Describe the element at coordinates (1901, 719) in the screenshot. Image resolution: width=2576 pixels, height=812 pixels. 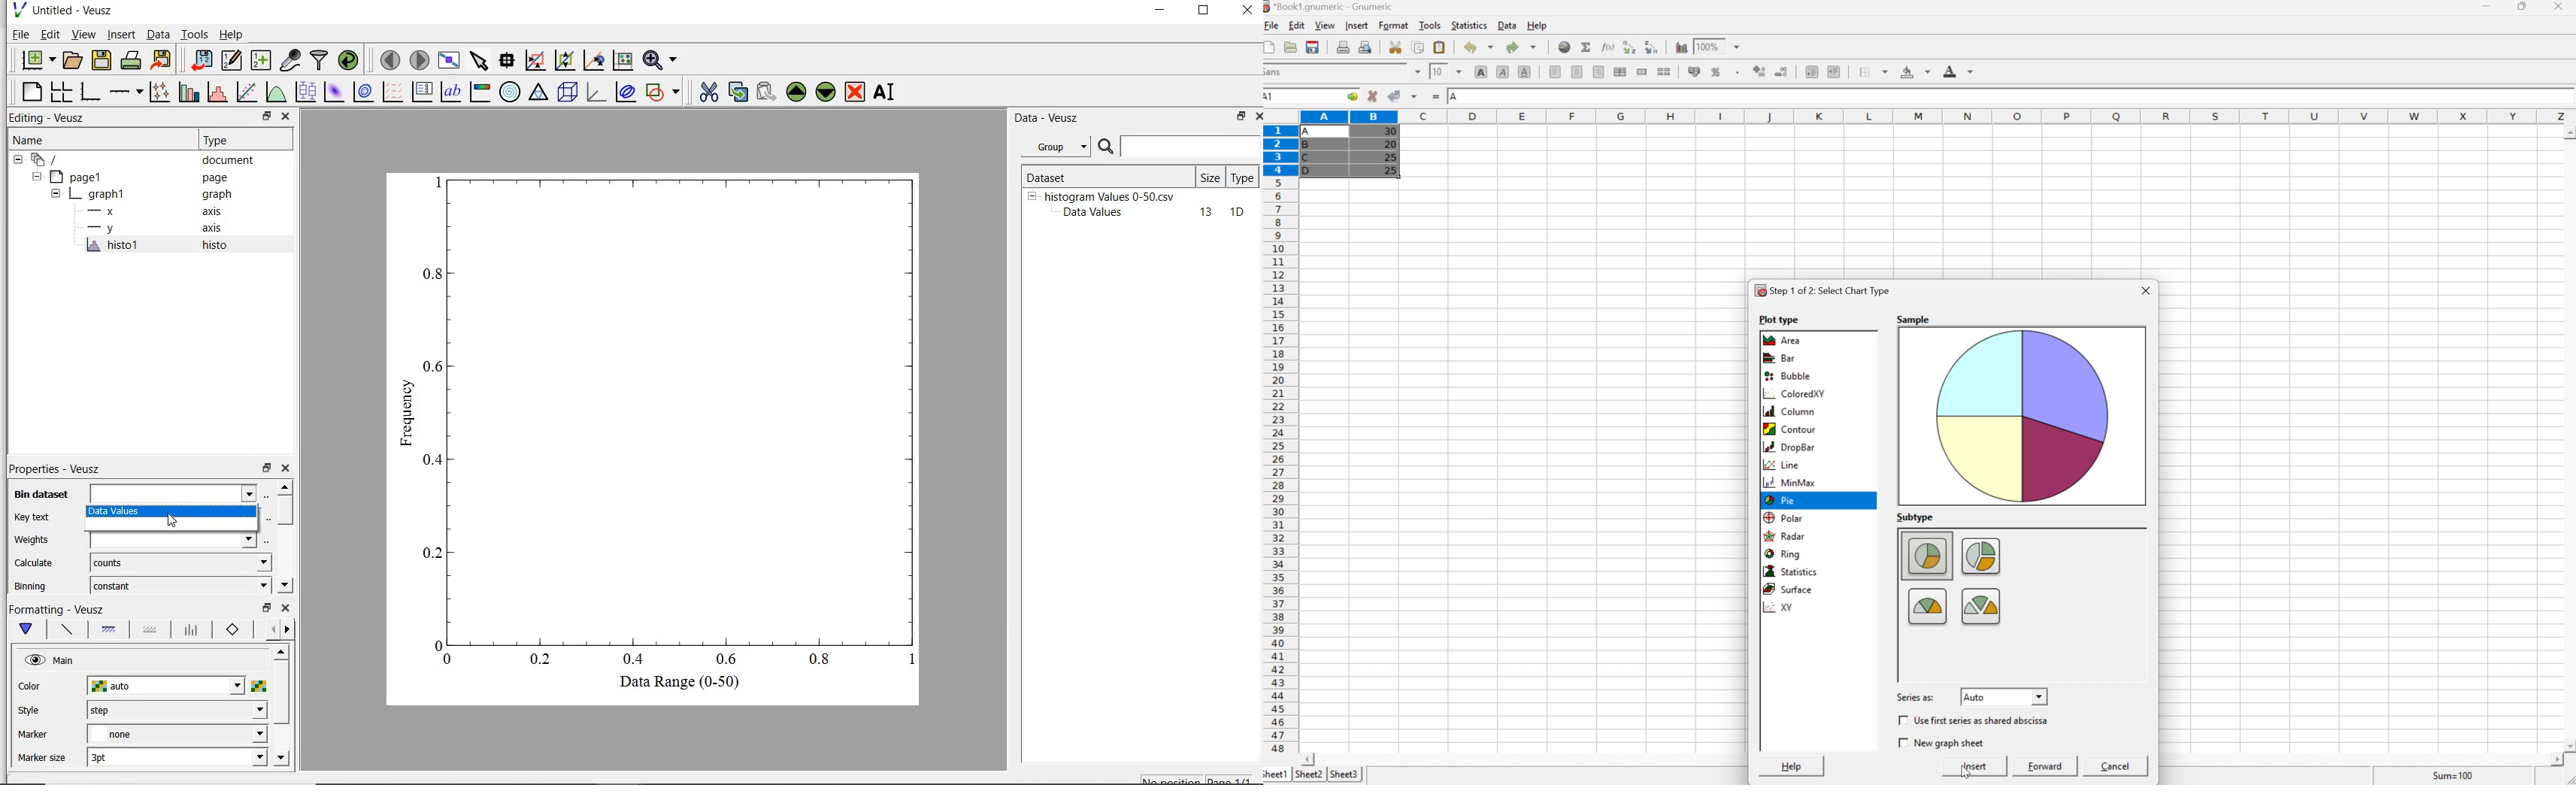
I see `Checkbox` at that location.